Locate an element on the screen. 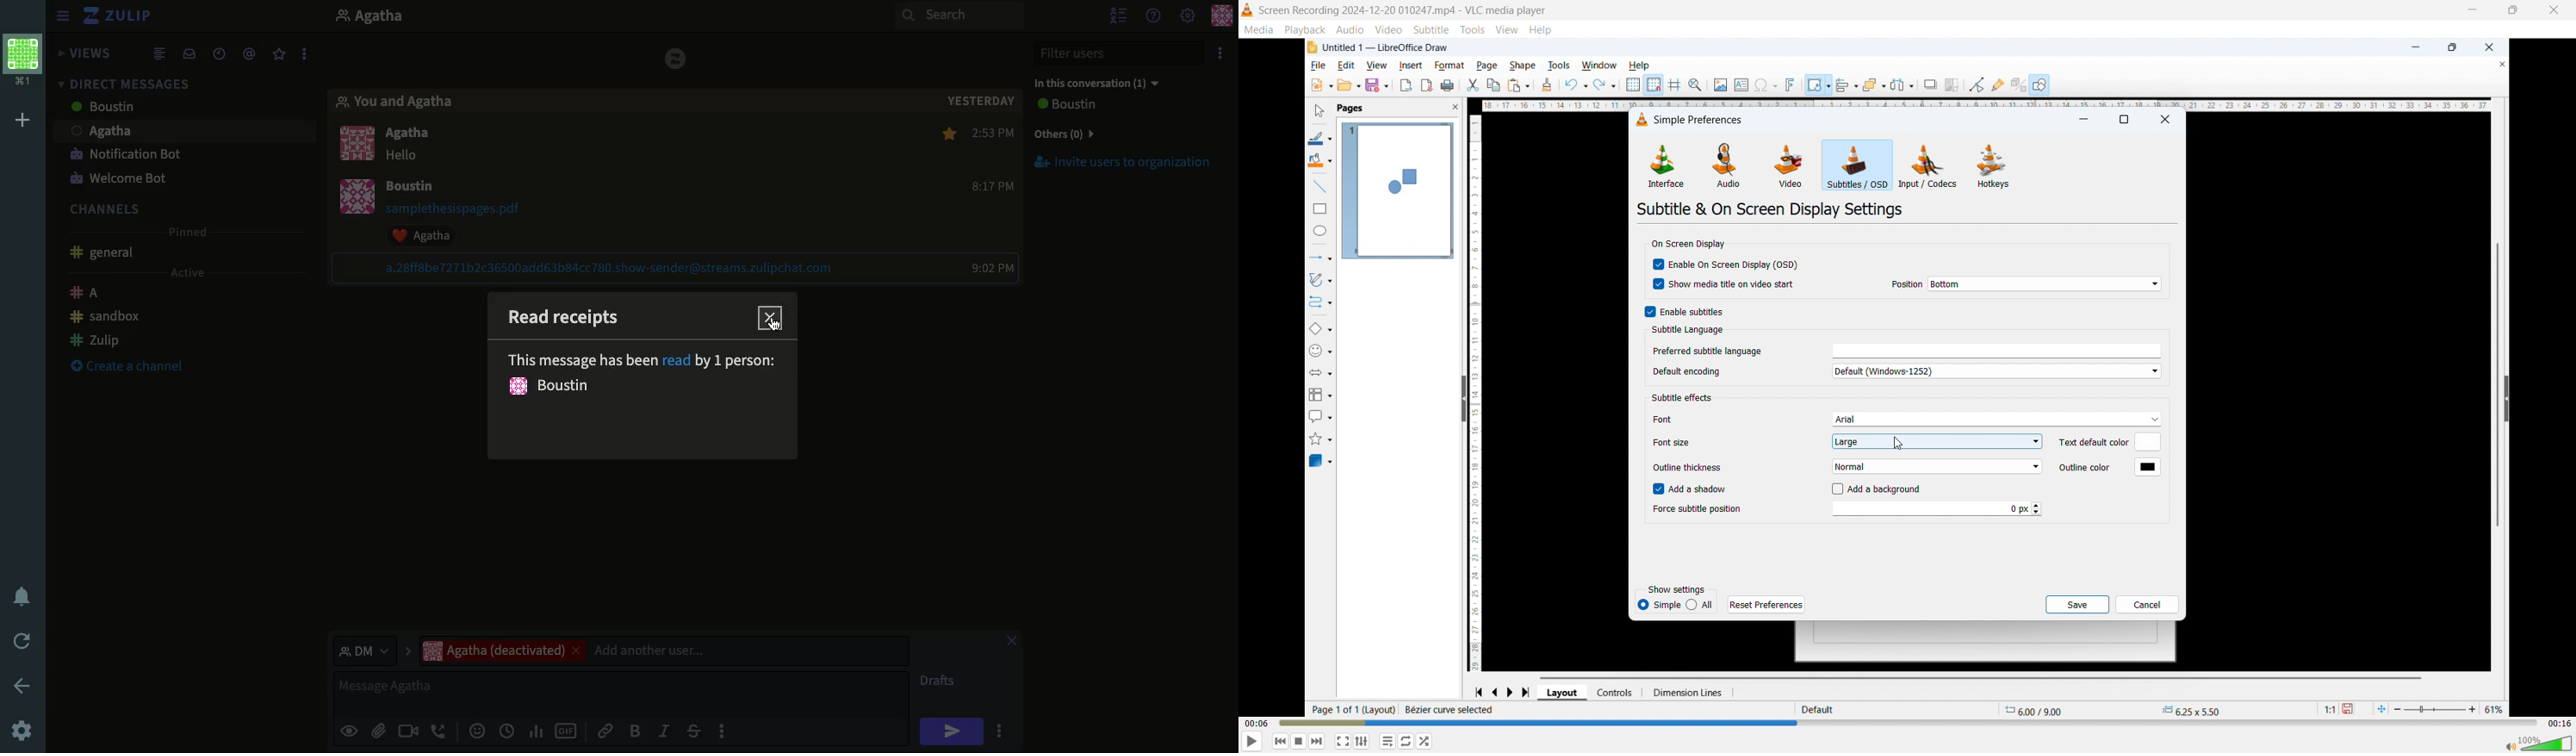 The width and height of the screenshot is (2576, 756). agatha is located at coordinates (175, 133).